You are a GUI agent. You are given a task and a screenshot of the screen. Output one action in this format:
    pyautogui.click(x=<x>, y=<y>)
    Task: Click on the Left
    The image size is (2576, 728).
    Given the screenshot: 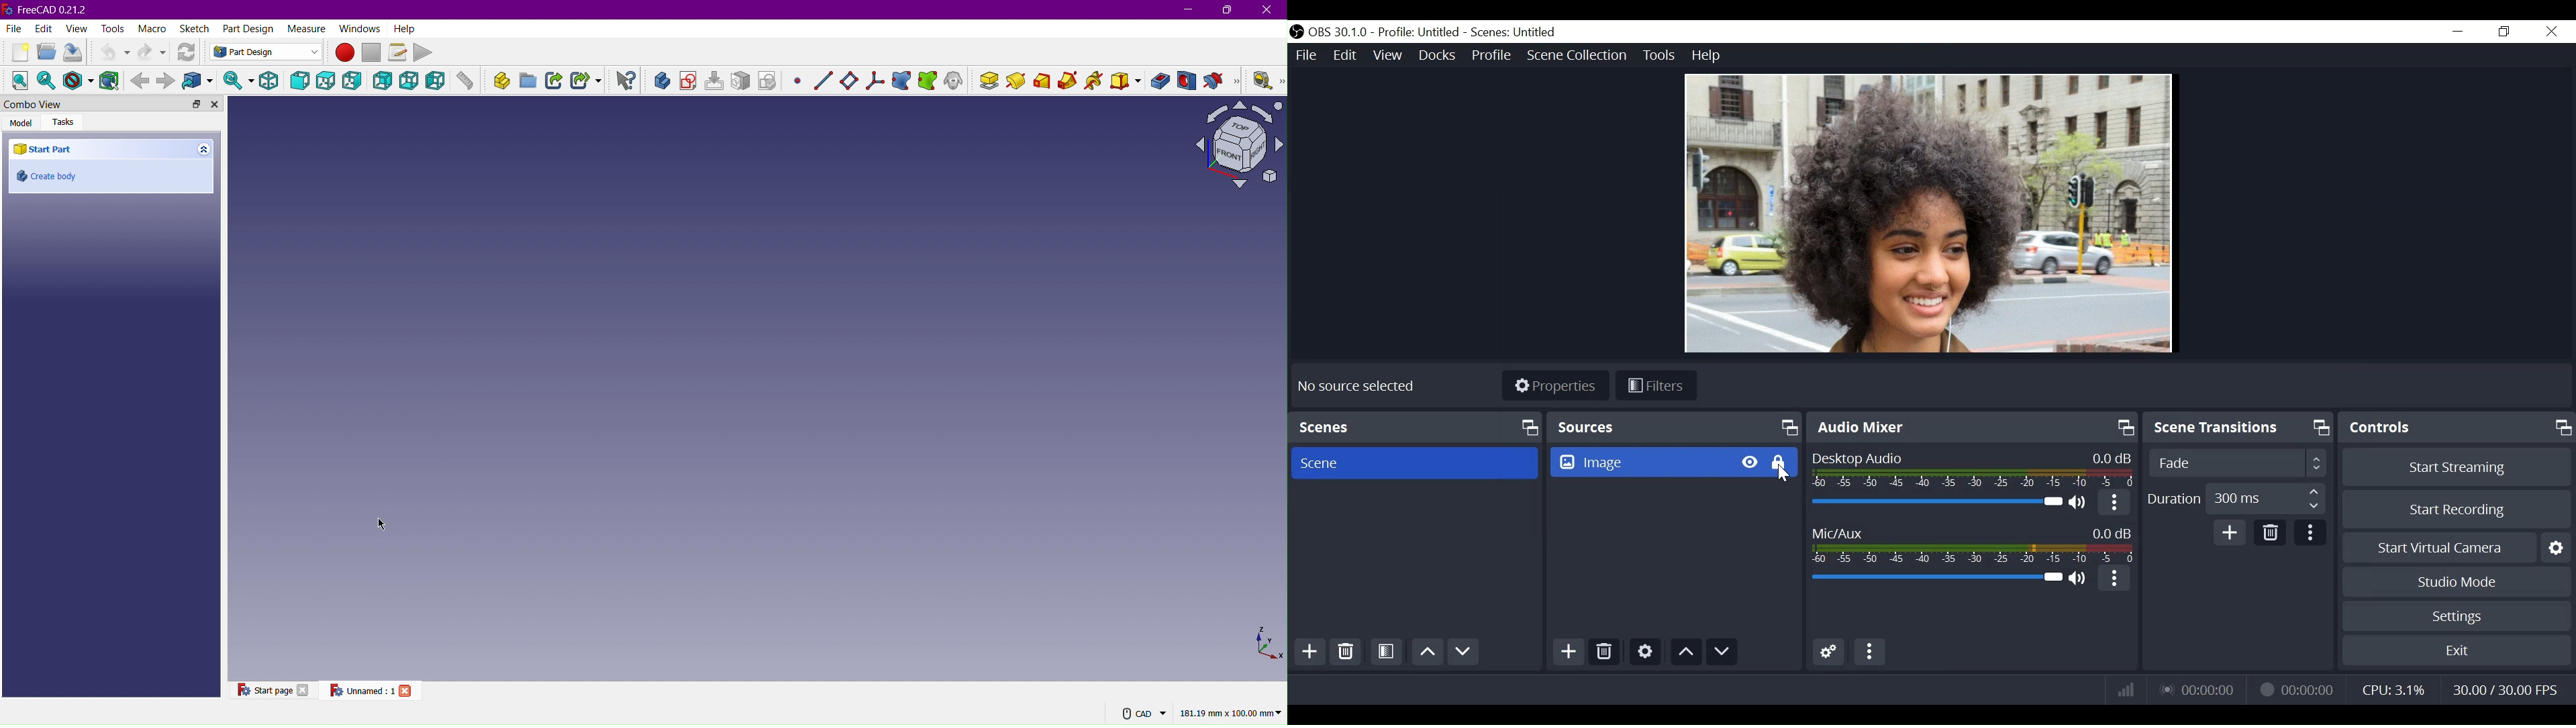 What is the action you would take?
    pyautogui.click(x=438, y=82)
    